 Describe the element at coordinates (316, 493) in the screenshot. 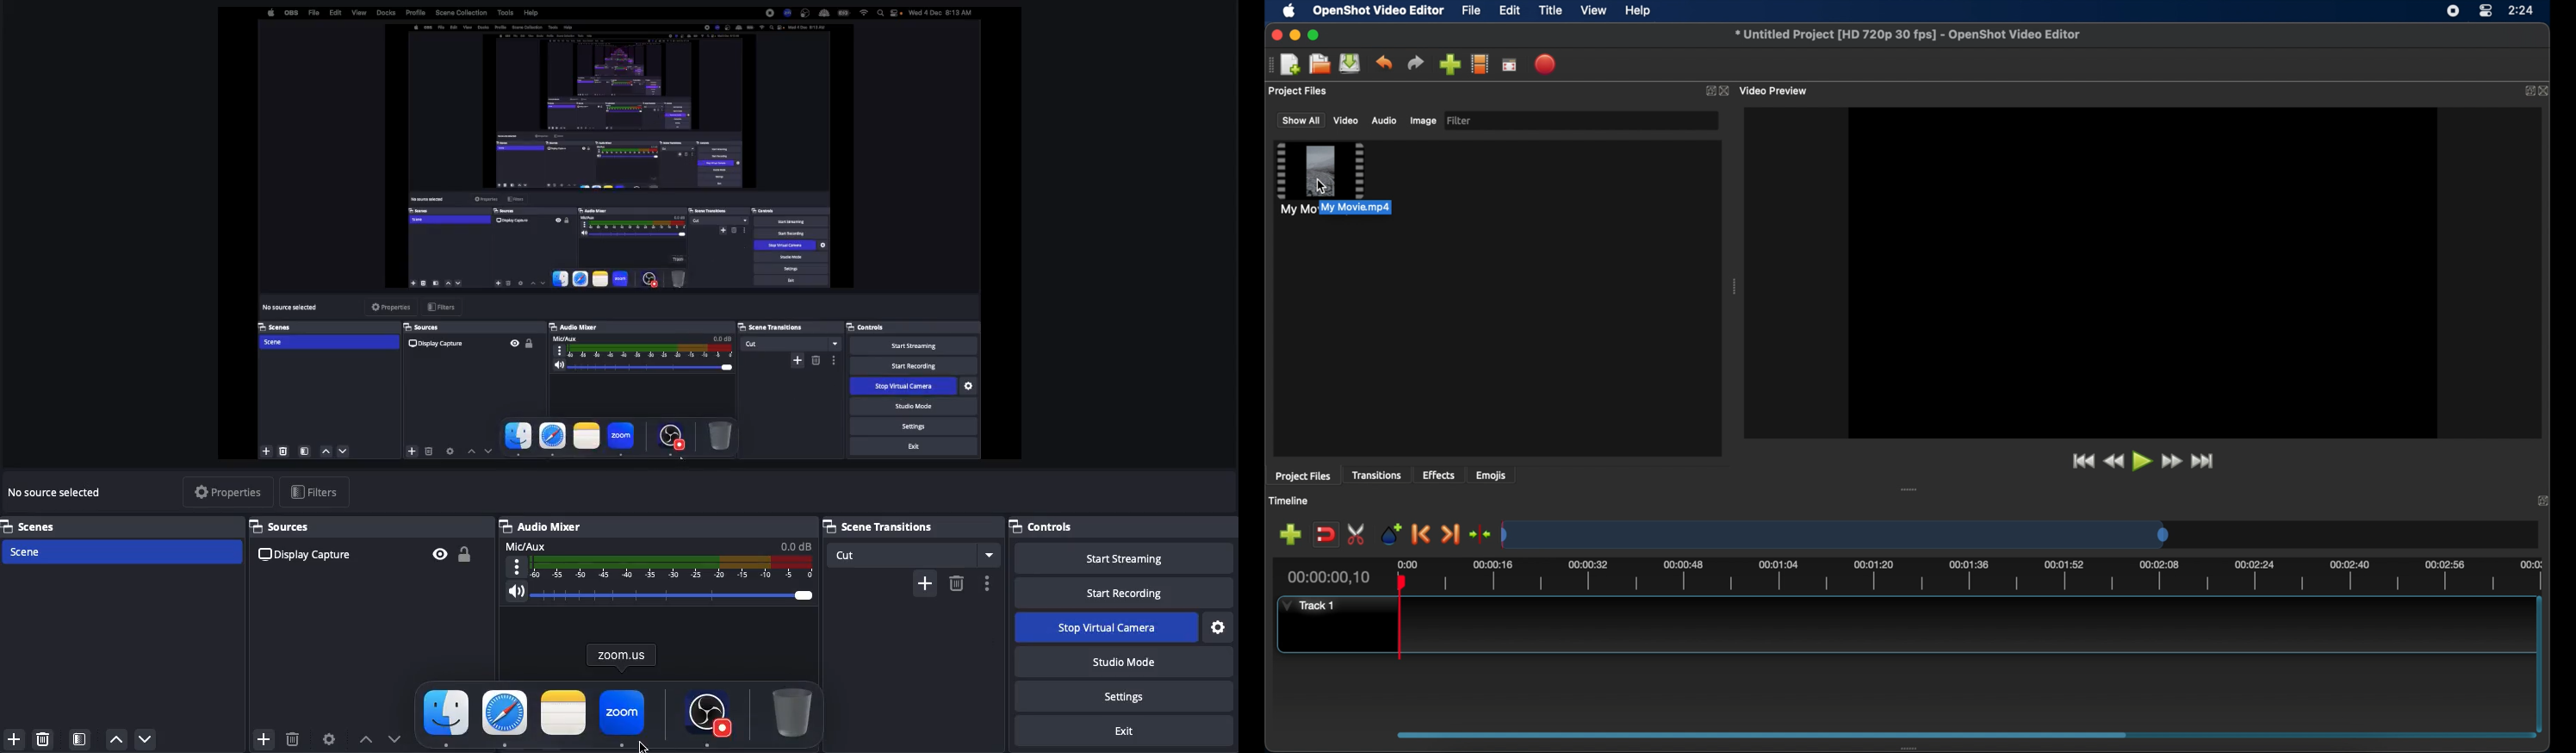

I see `Filters` at that location.